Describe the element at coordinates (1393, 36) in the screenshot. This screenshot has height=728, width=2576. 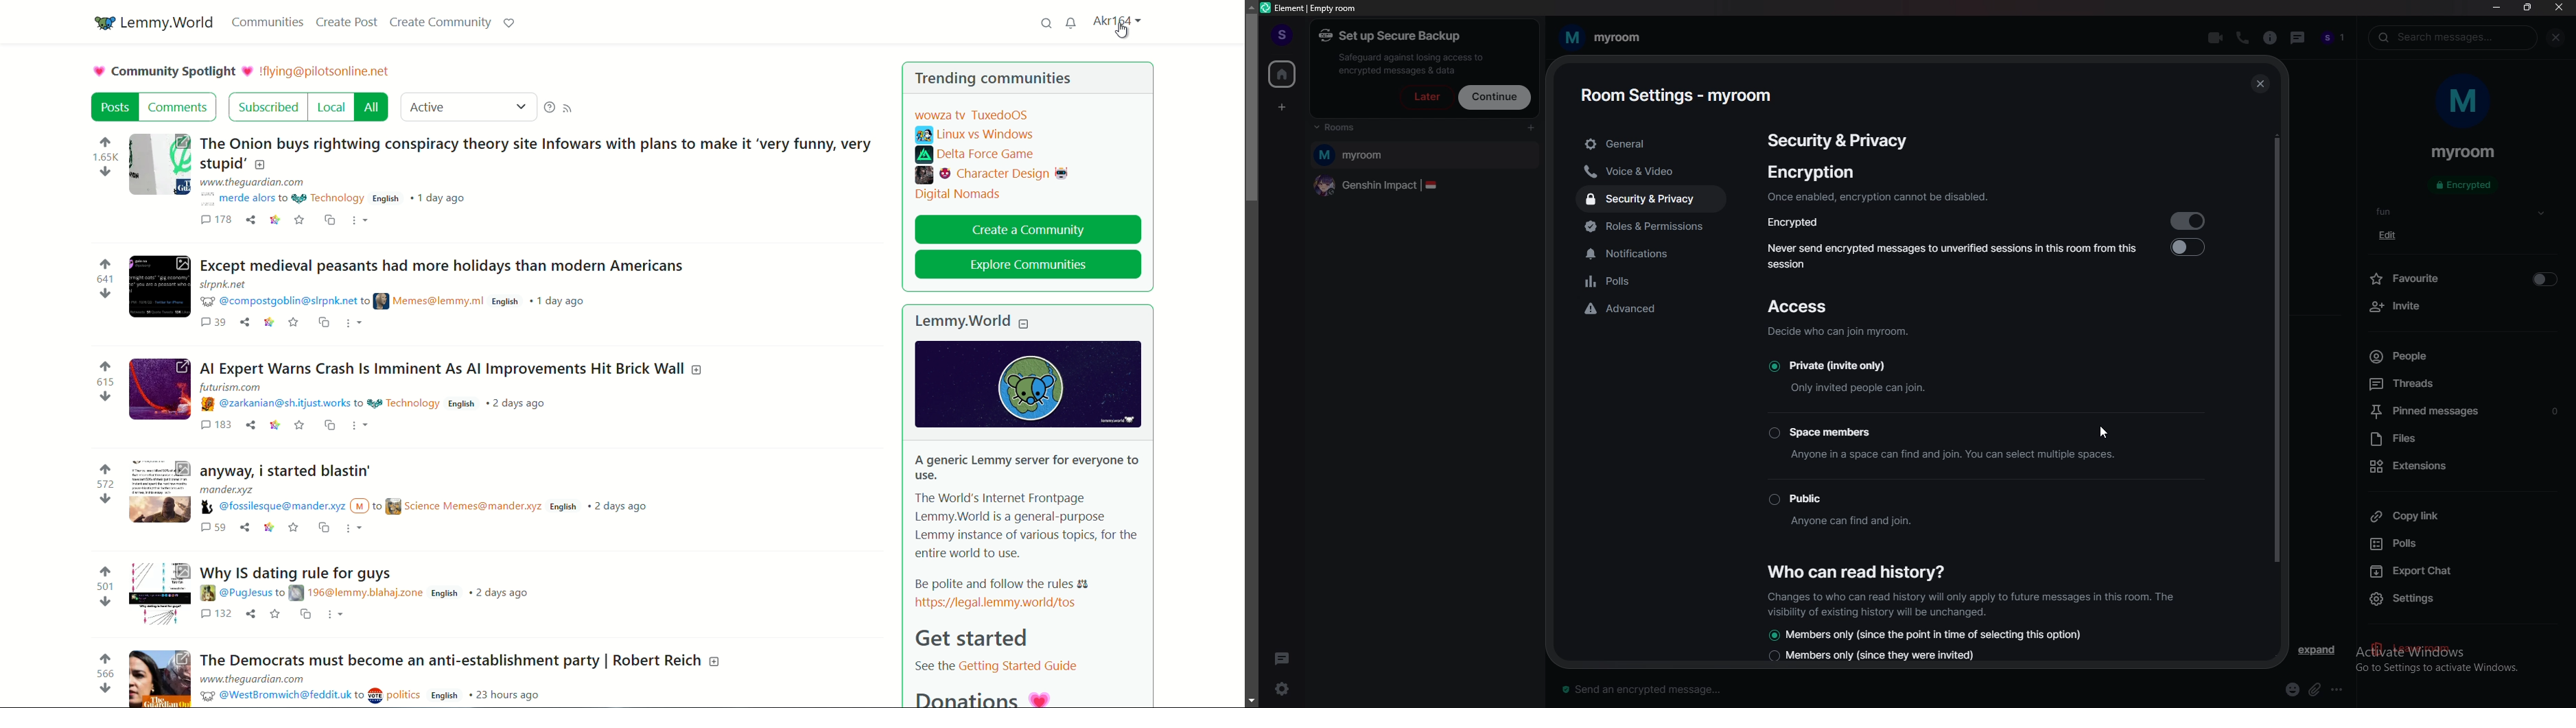
I see `setup secure backup` at that location.